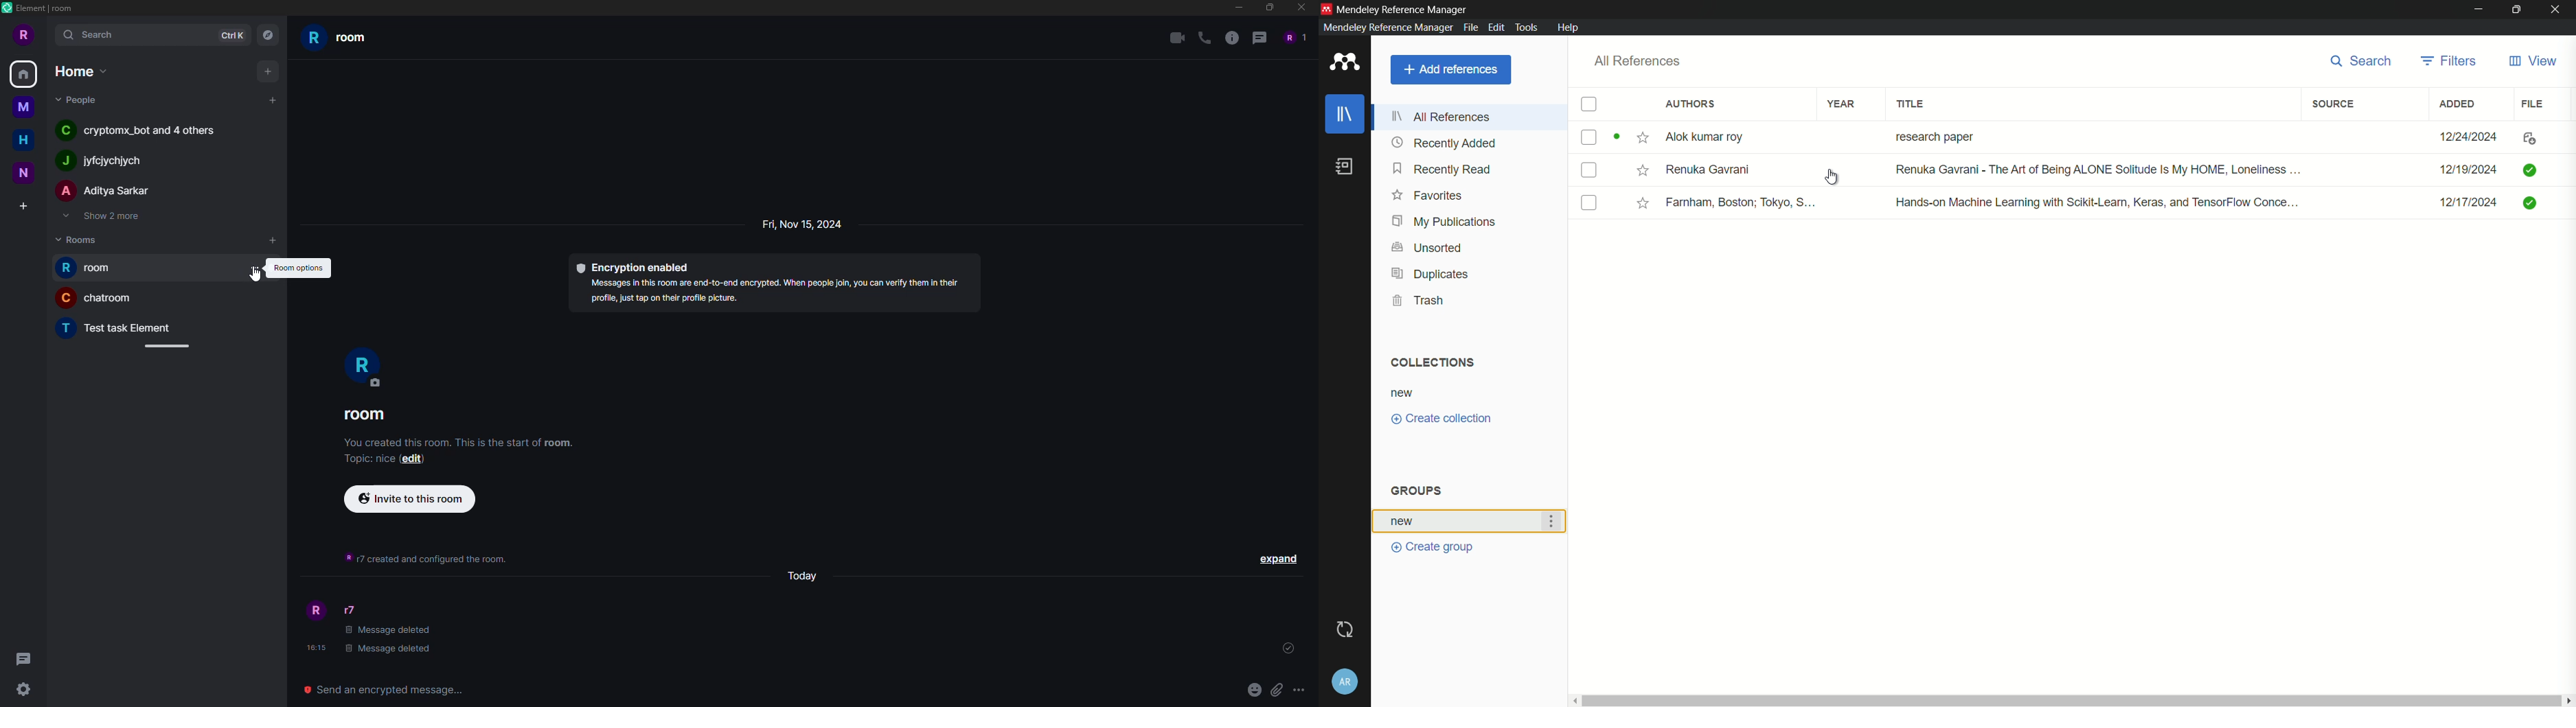 This screenshot has height=728, width=2576. What do you see at coordinates (1341, 63) in the screenshot?
I see `app icon` at bounding box center [1341, 63].